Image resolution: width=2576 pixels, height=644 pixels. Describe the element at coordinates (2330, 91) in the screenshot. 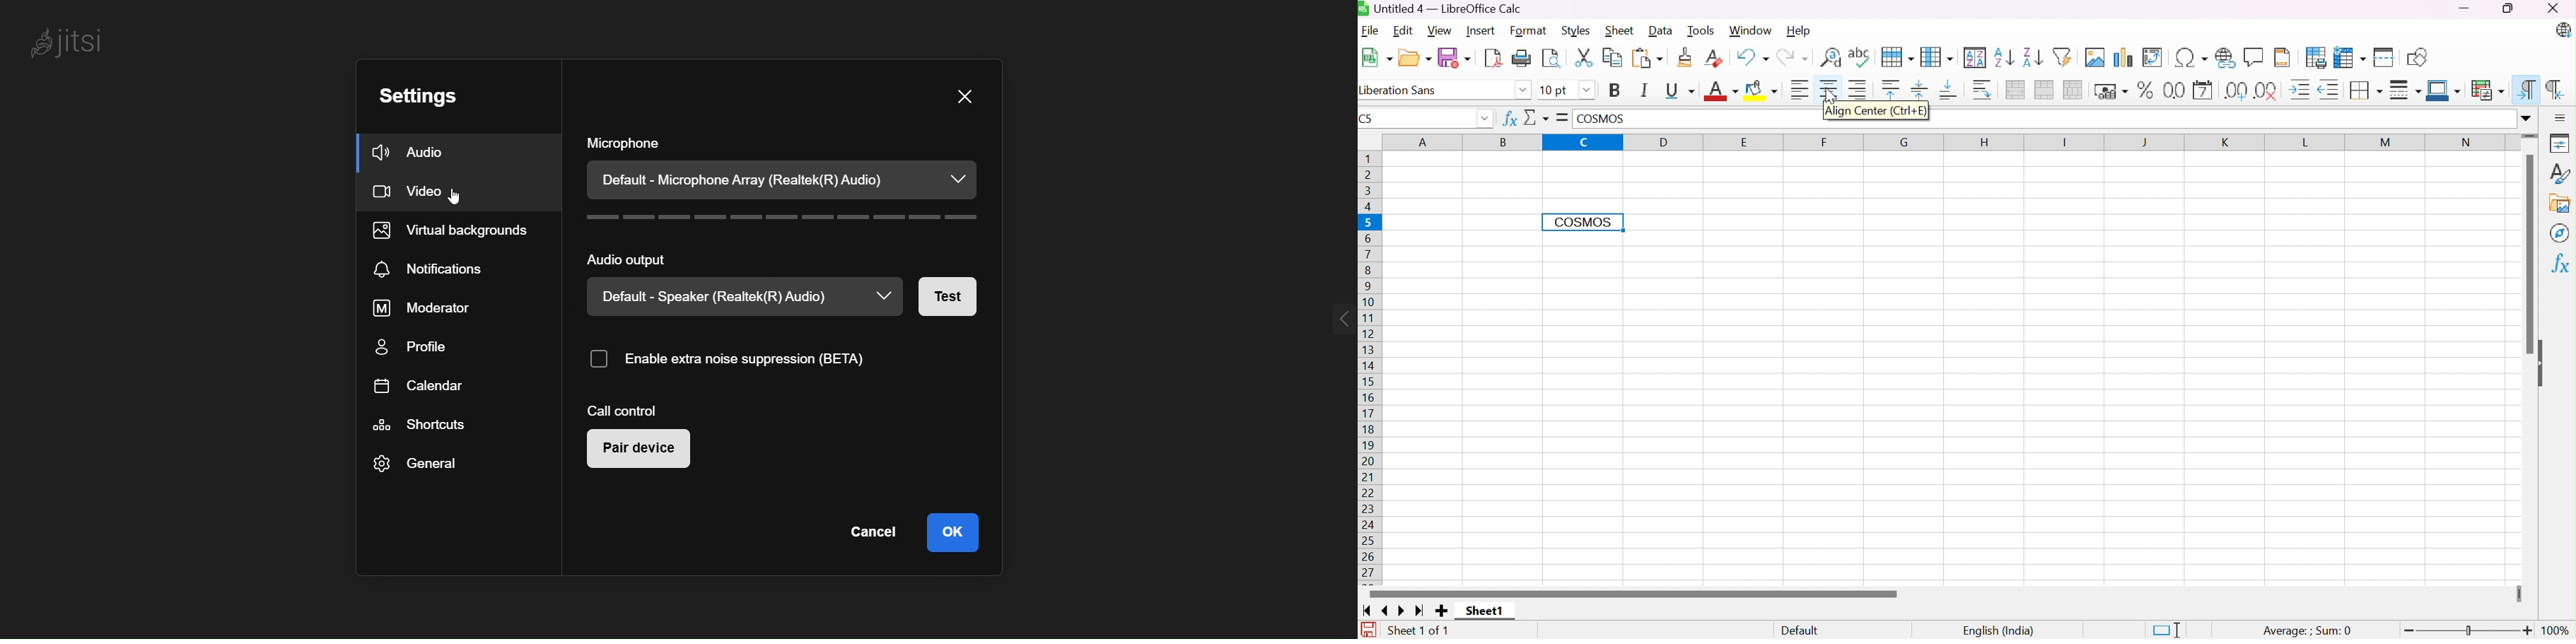

I see `Decrease Indent` at that location.